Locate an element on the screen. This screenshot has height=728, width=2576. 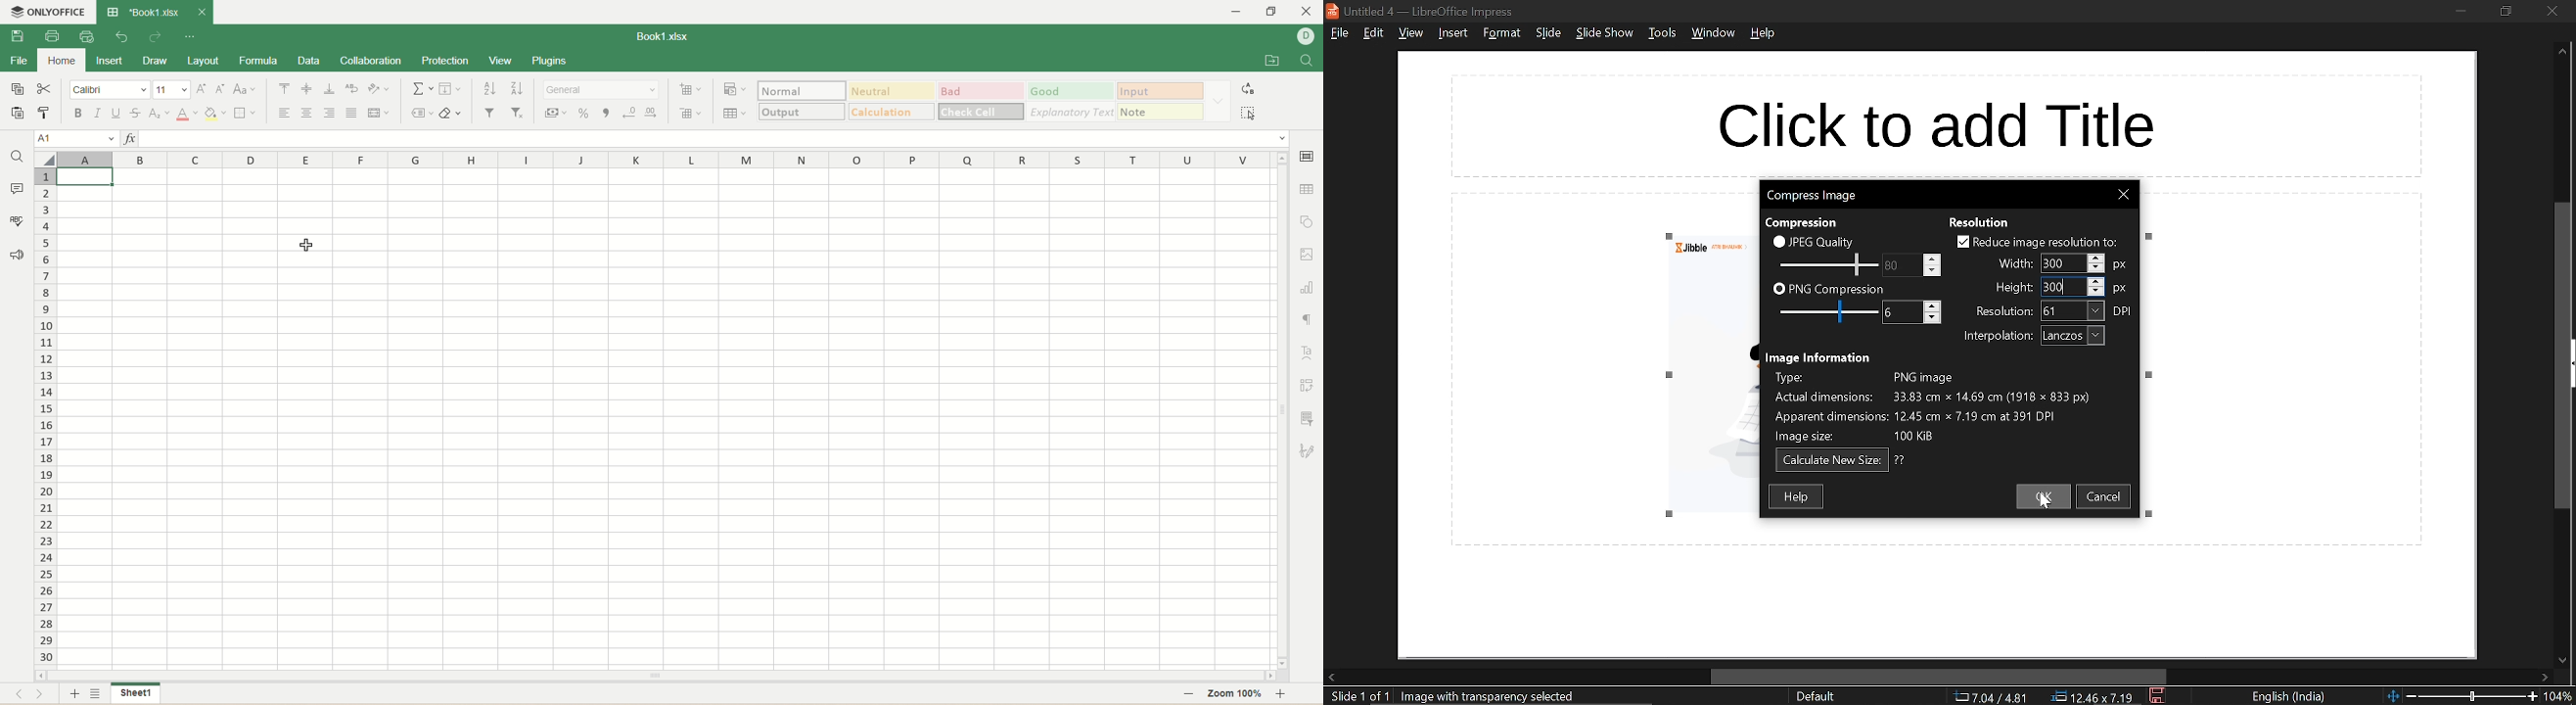
Selected is located at coordinates (2057, 288).